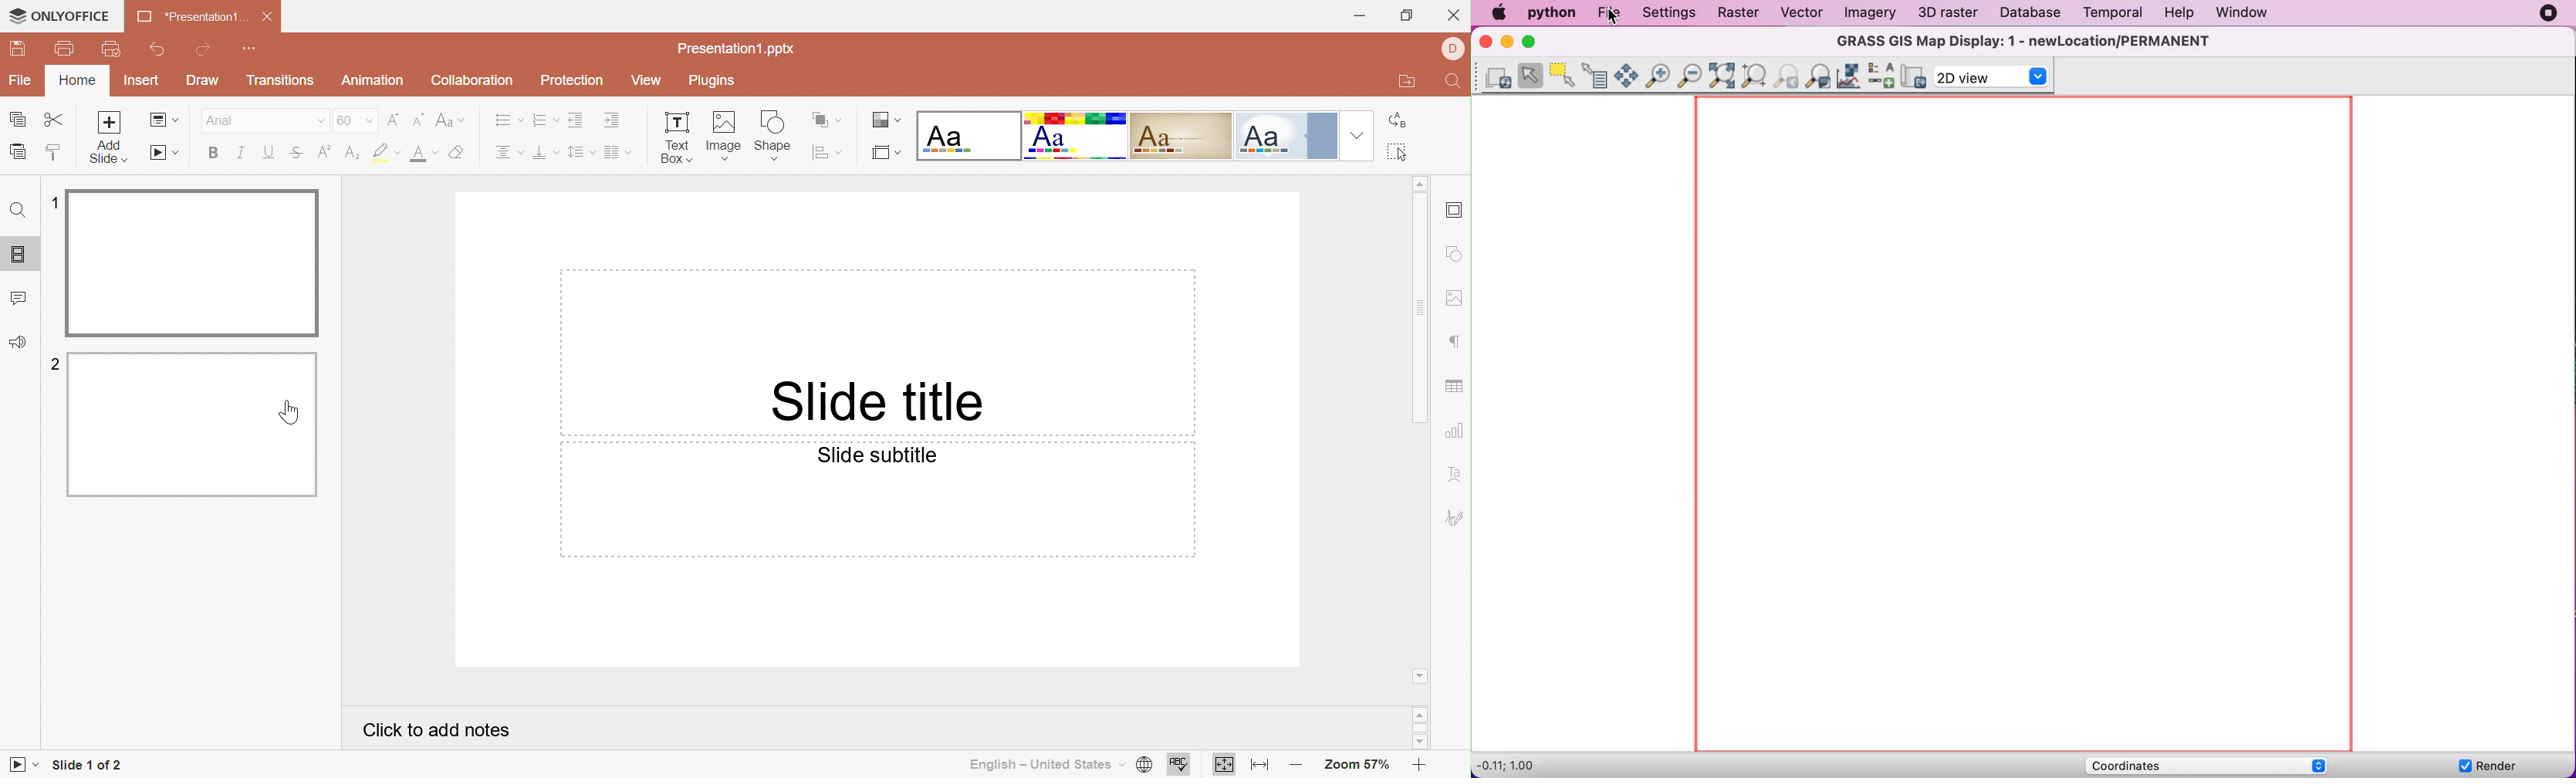  I want to click on Italic, so click(243, 154).